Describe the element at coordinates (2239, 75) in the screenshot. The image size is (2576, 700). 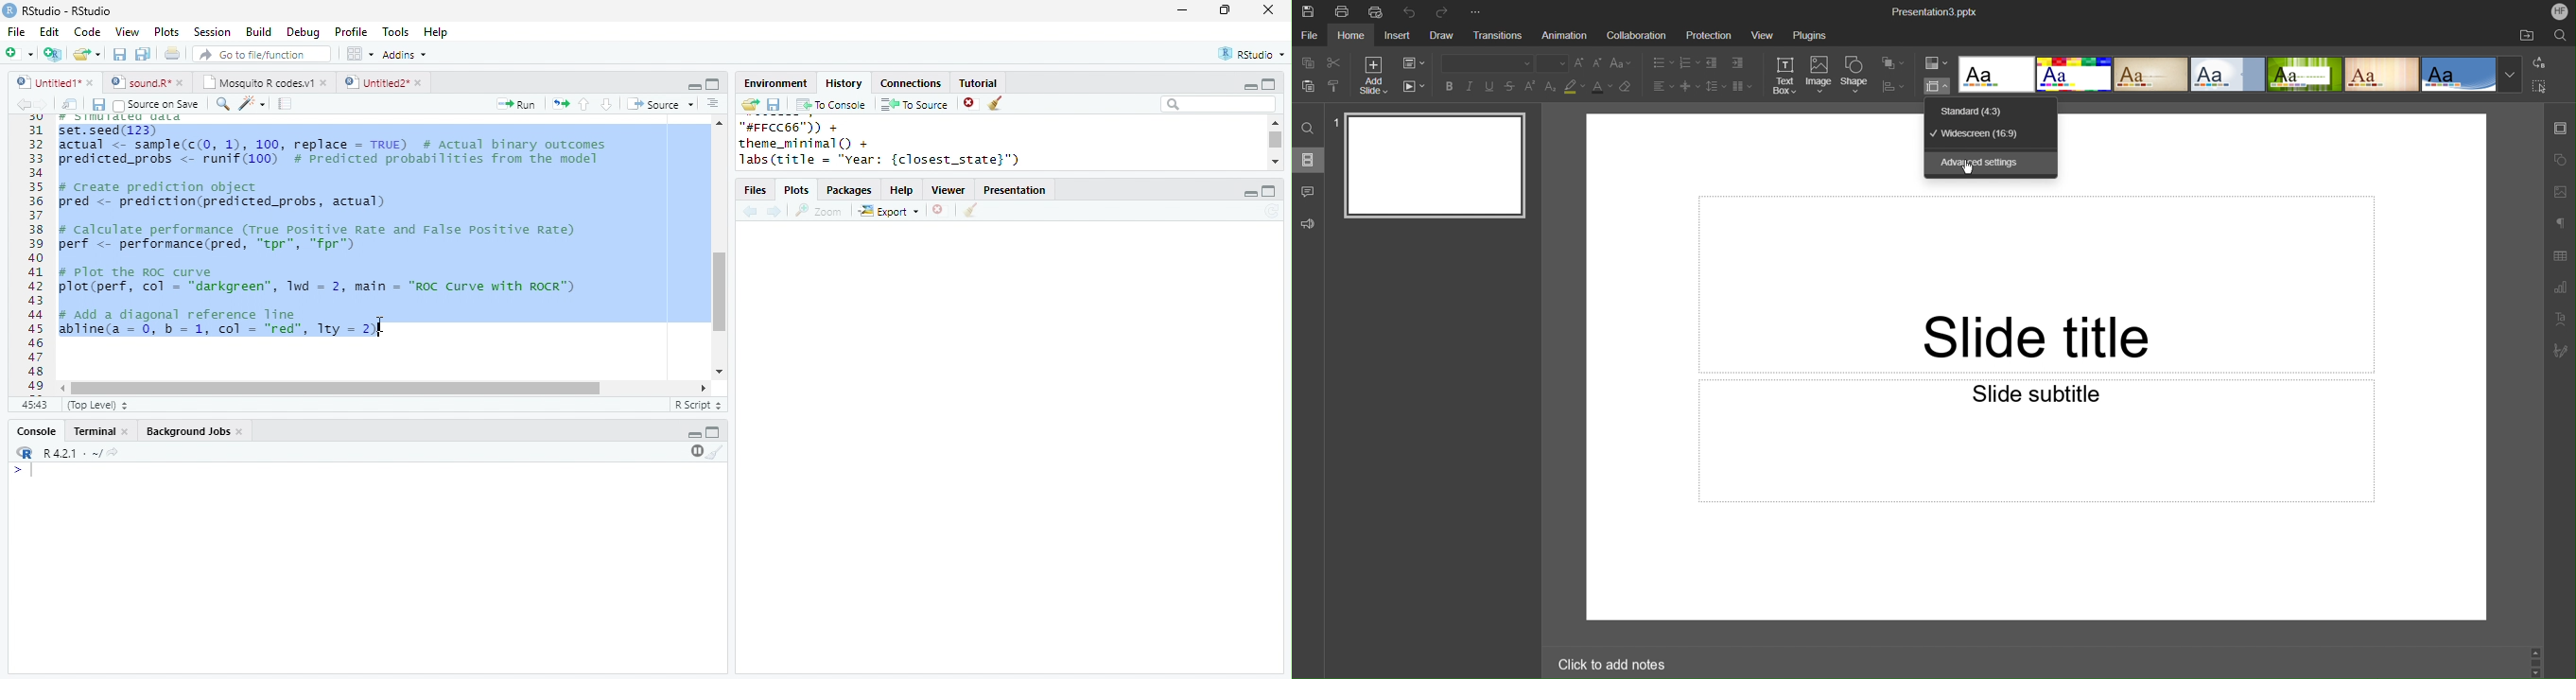
I see `Slide Templates` at that location.